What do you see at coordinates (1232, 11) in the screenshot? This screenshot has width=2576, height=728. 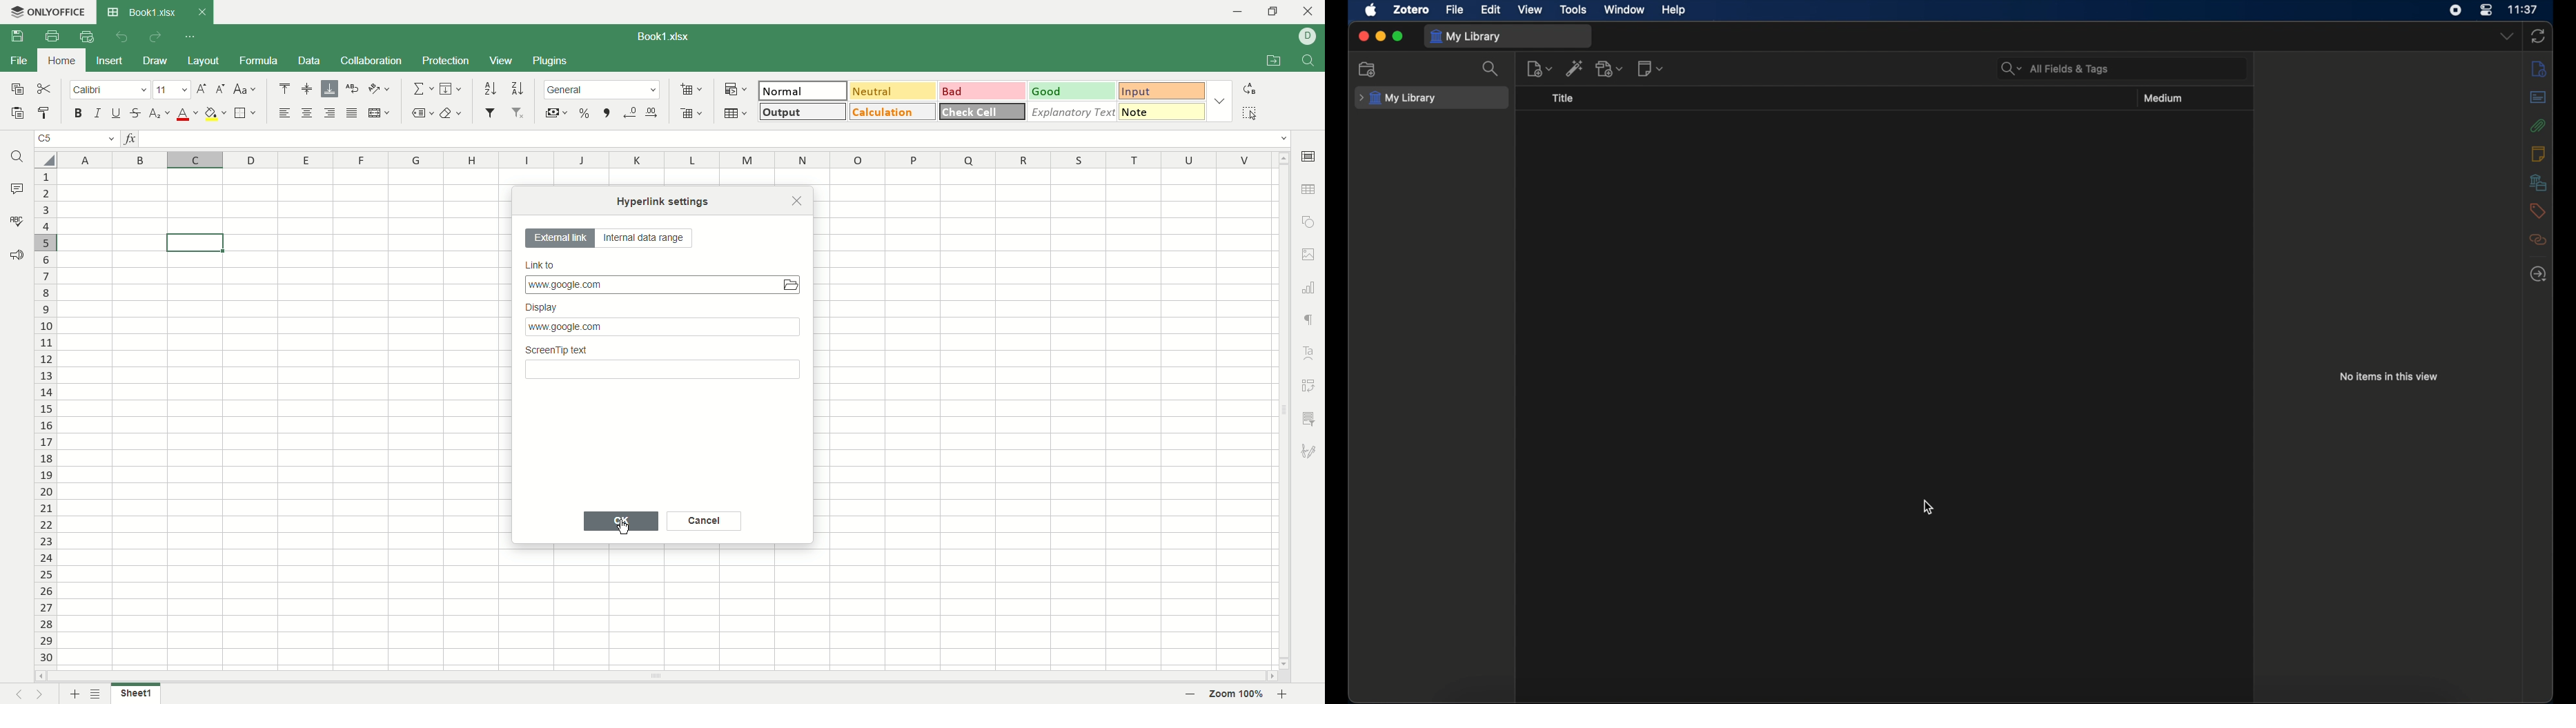 I see `minimize` at bounding box center [1232, 11].